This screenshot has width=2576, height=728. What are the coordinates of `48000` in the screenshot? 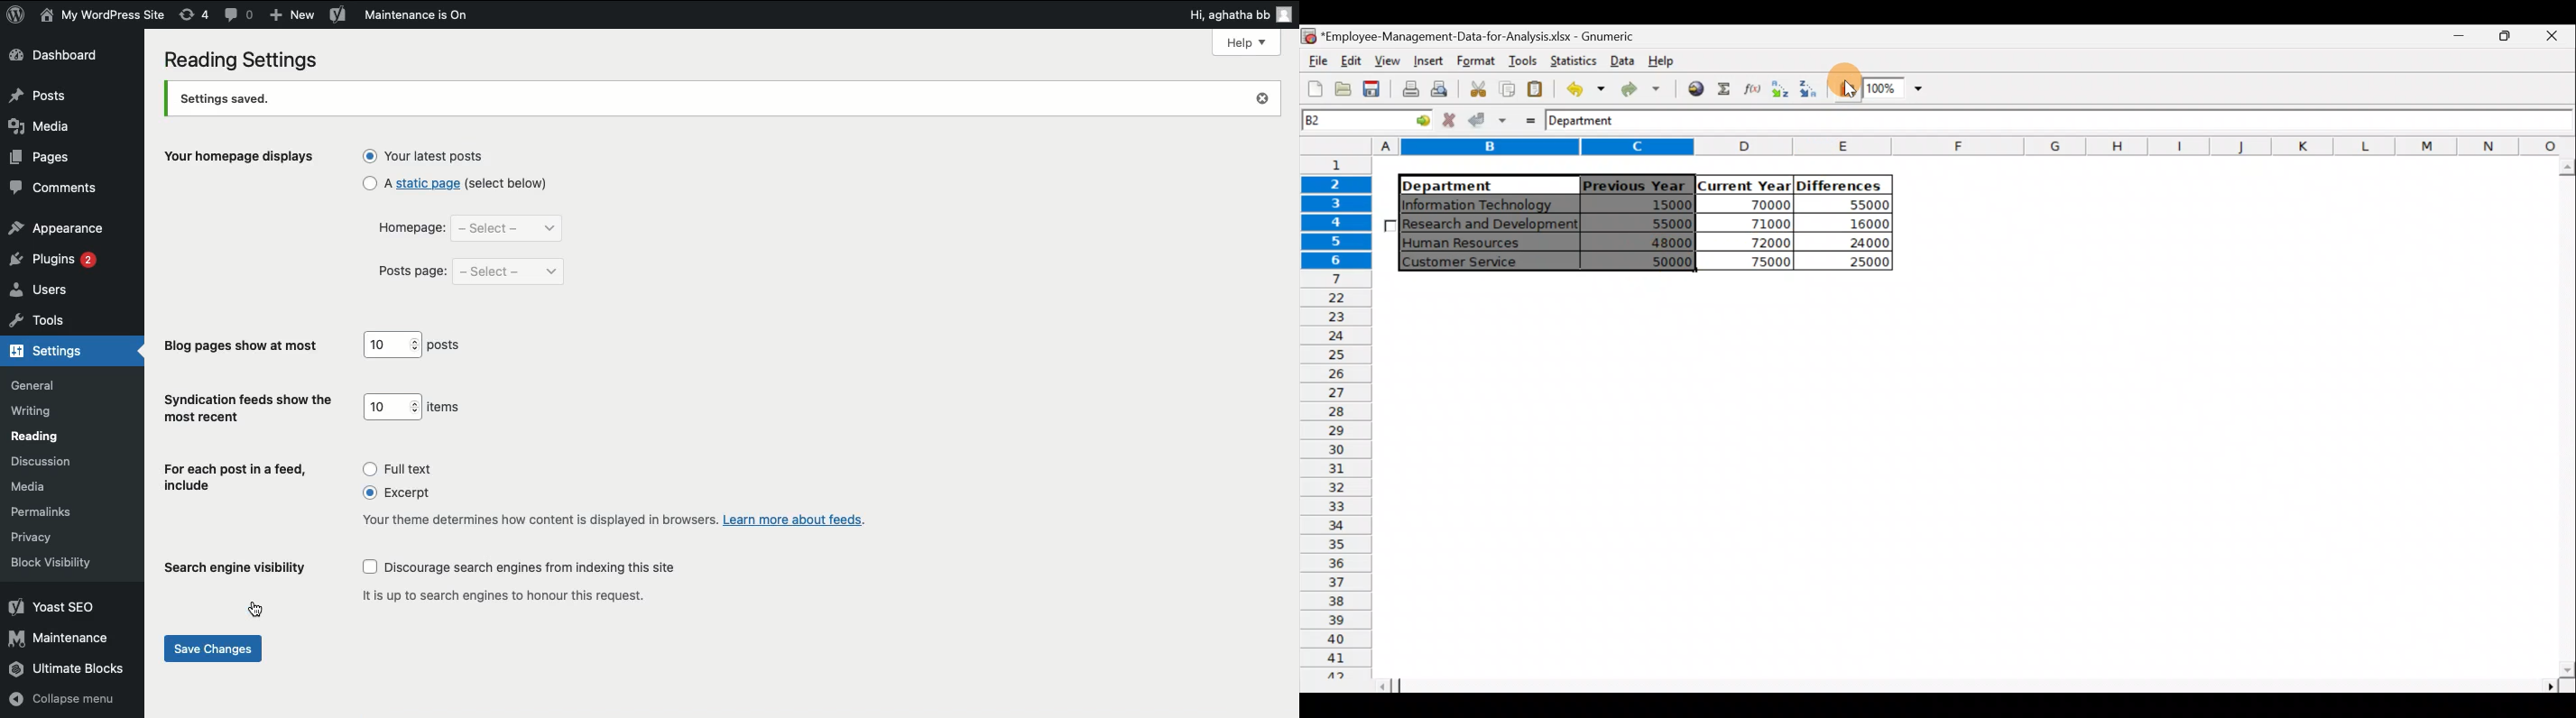 It's located at (1649, 243).